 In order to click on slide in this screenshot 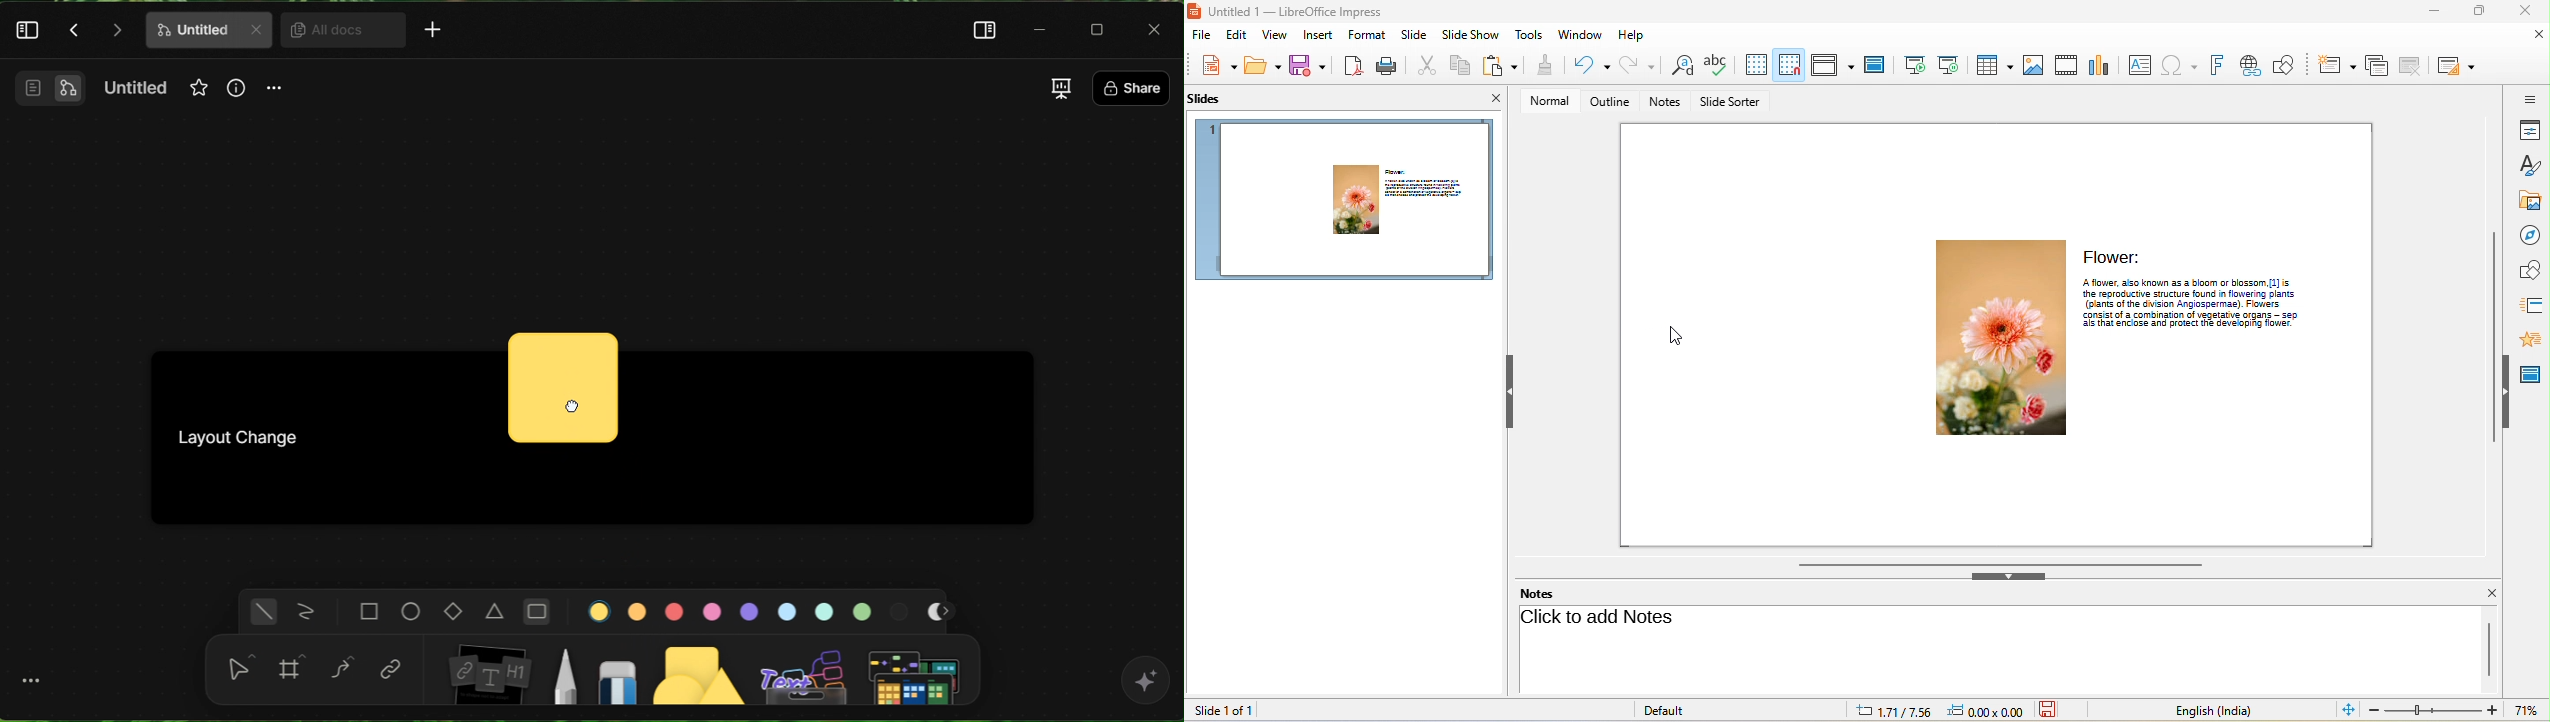, I will do `click(1414, 36)`.